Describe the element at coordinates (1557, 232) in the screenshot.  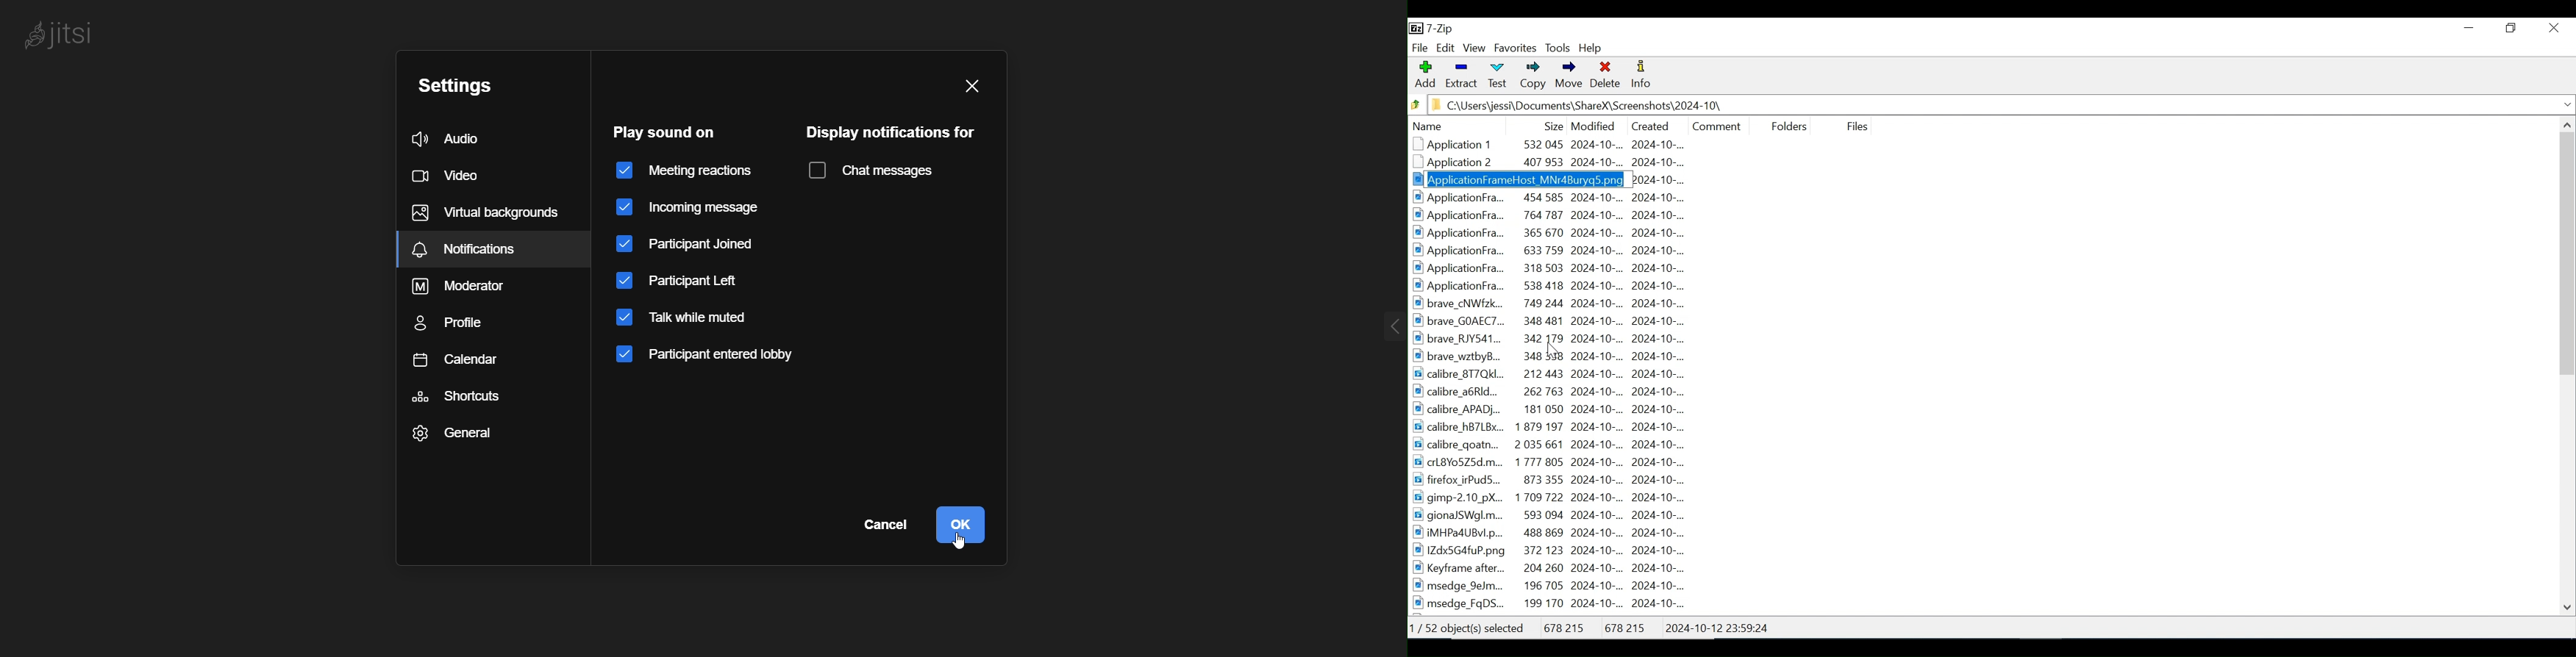
I see `ApplicationFra.. 365 670 2024-10-.. 2024-10-...` at that location.